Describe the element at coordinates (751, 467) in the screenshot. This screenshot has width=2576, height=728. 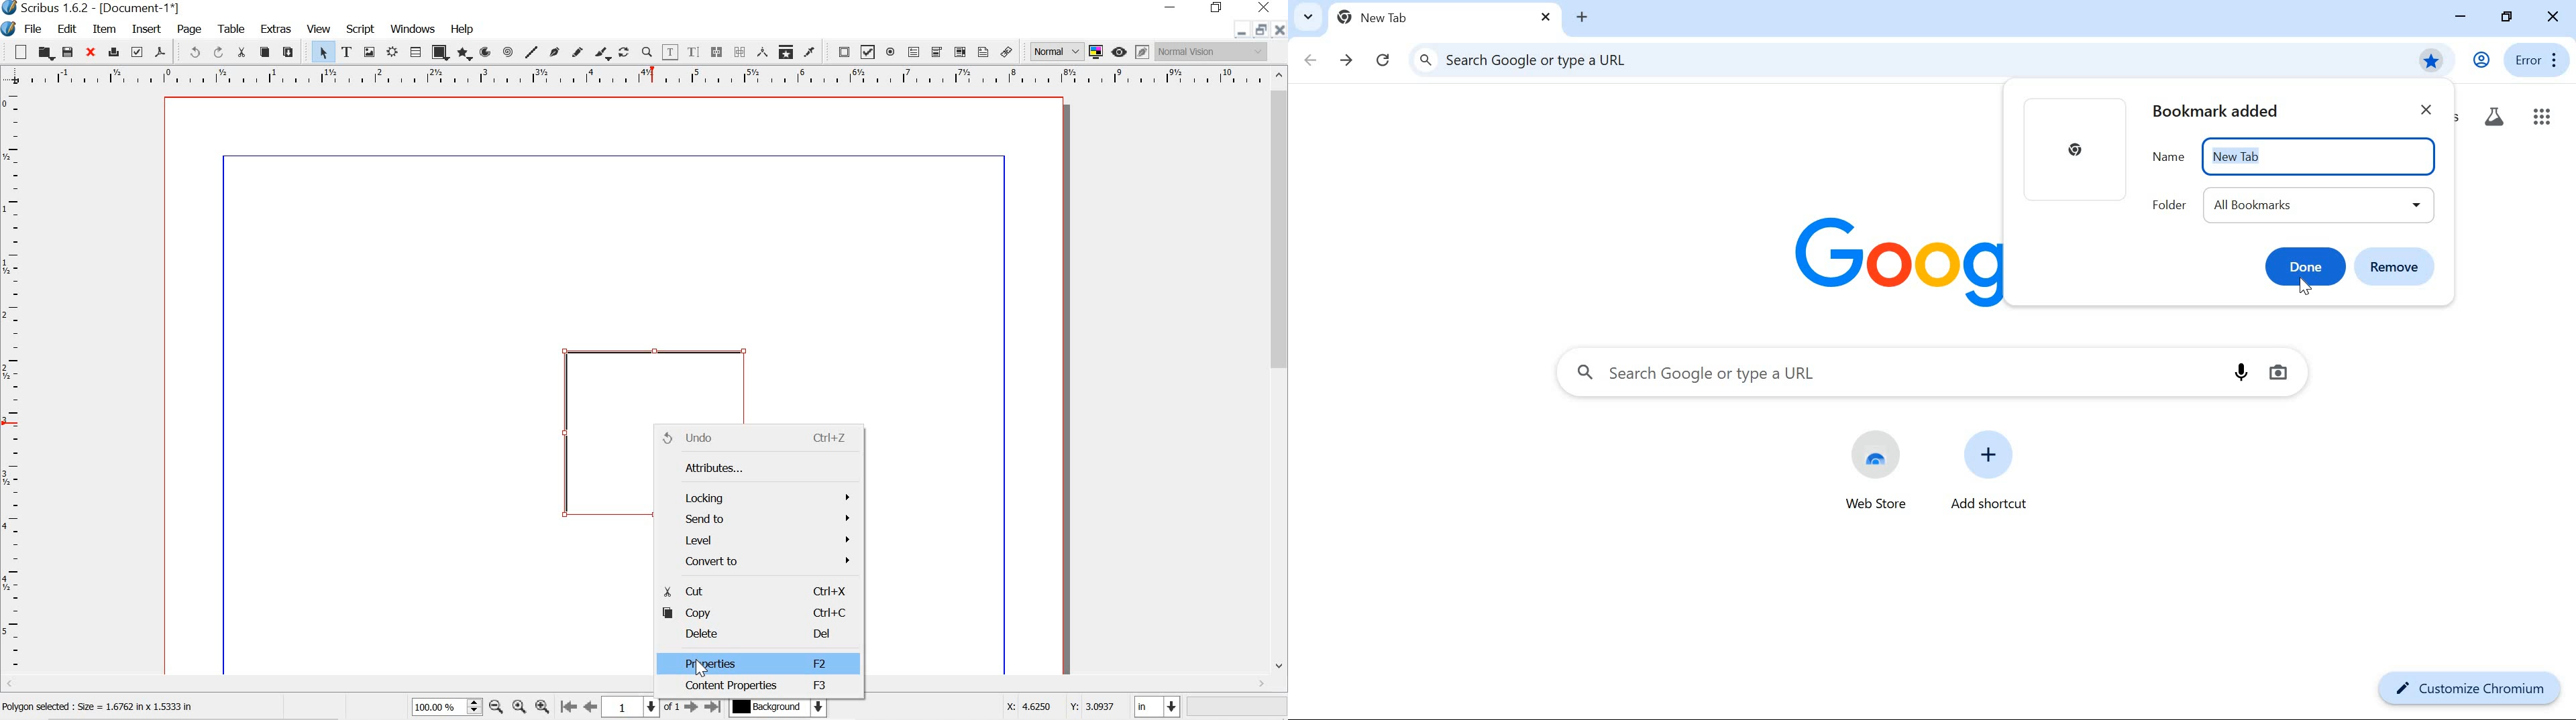
I see `attributes` at that location.